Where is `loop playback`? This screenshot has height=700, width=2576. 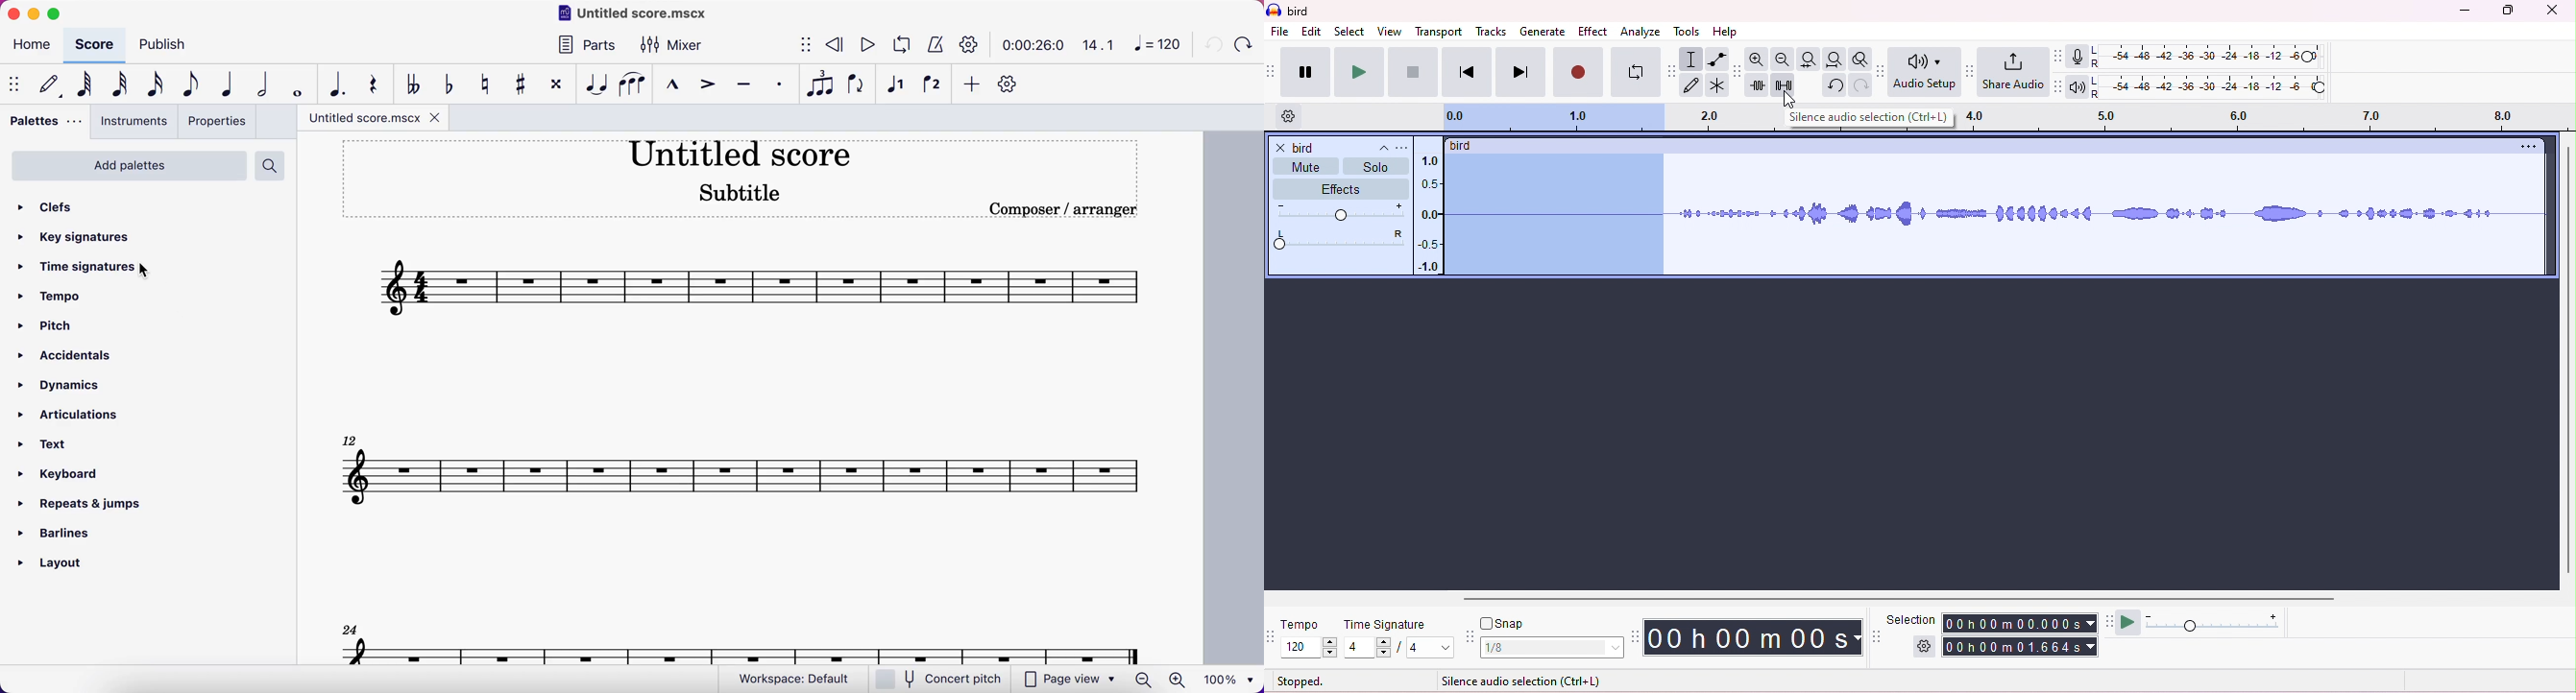
loop playback is located at coordinates (898, 45).